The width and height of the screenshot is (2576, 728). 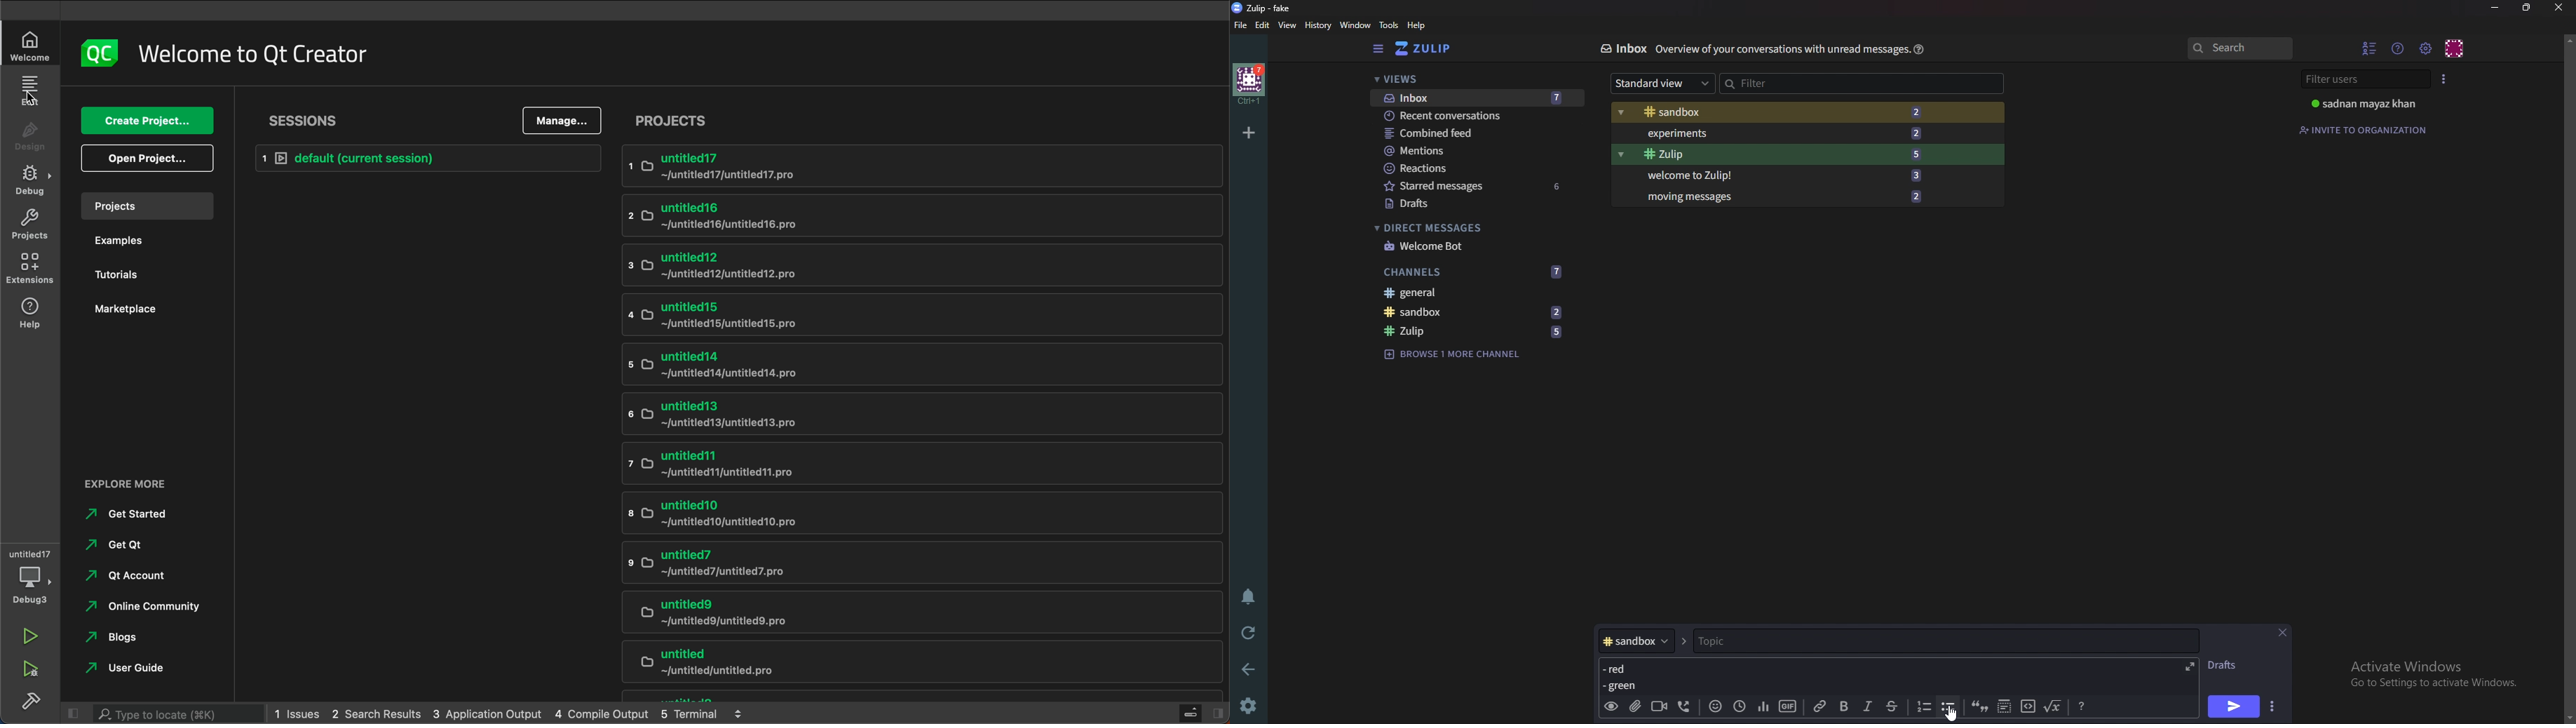 What do you see at coordinates (2239, 48) in the screenshot?
I see `search` at bounding box center [2239, 48].